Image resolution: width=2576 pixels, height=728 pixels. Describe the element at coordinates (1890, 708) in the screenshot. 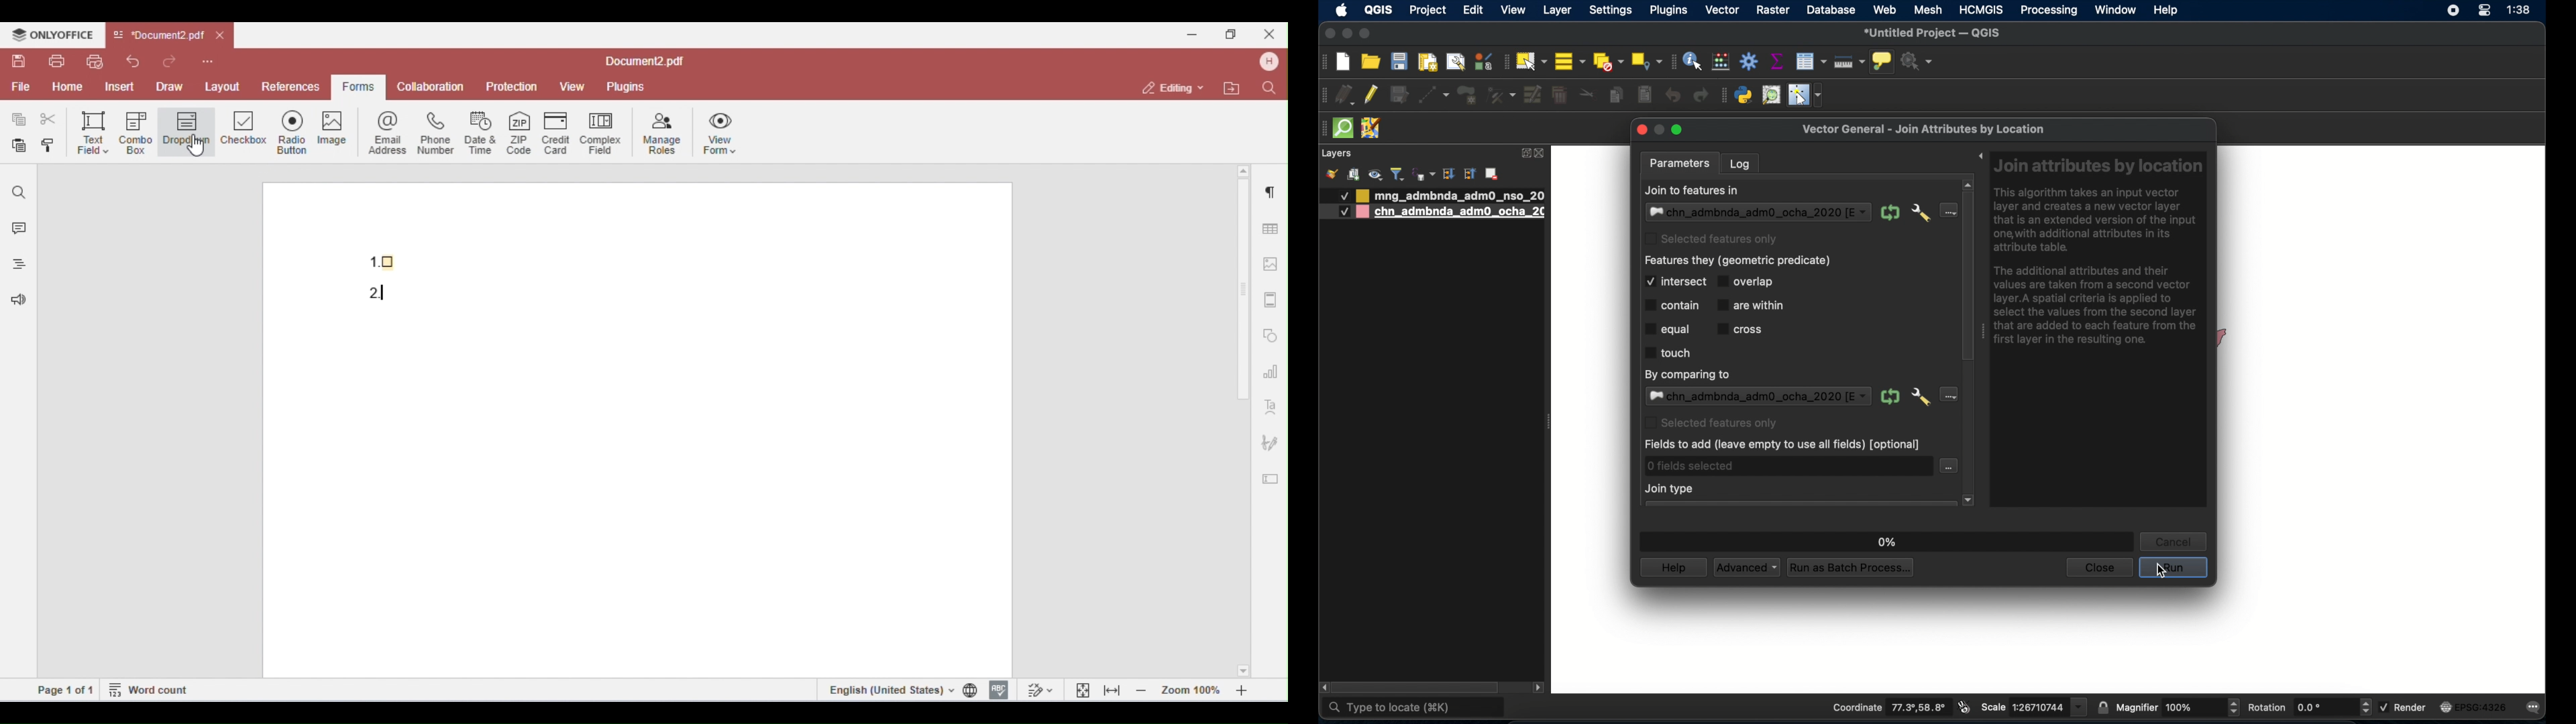

I see `coordinate` at that location.